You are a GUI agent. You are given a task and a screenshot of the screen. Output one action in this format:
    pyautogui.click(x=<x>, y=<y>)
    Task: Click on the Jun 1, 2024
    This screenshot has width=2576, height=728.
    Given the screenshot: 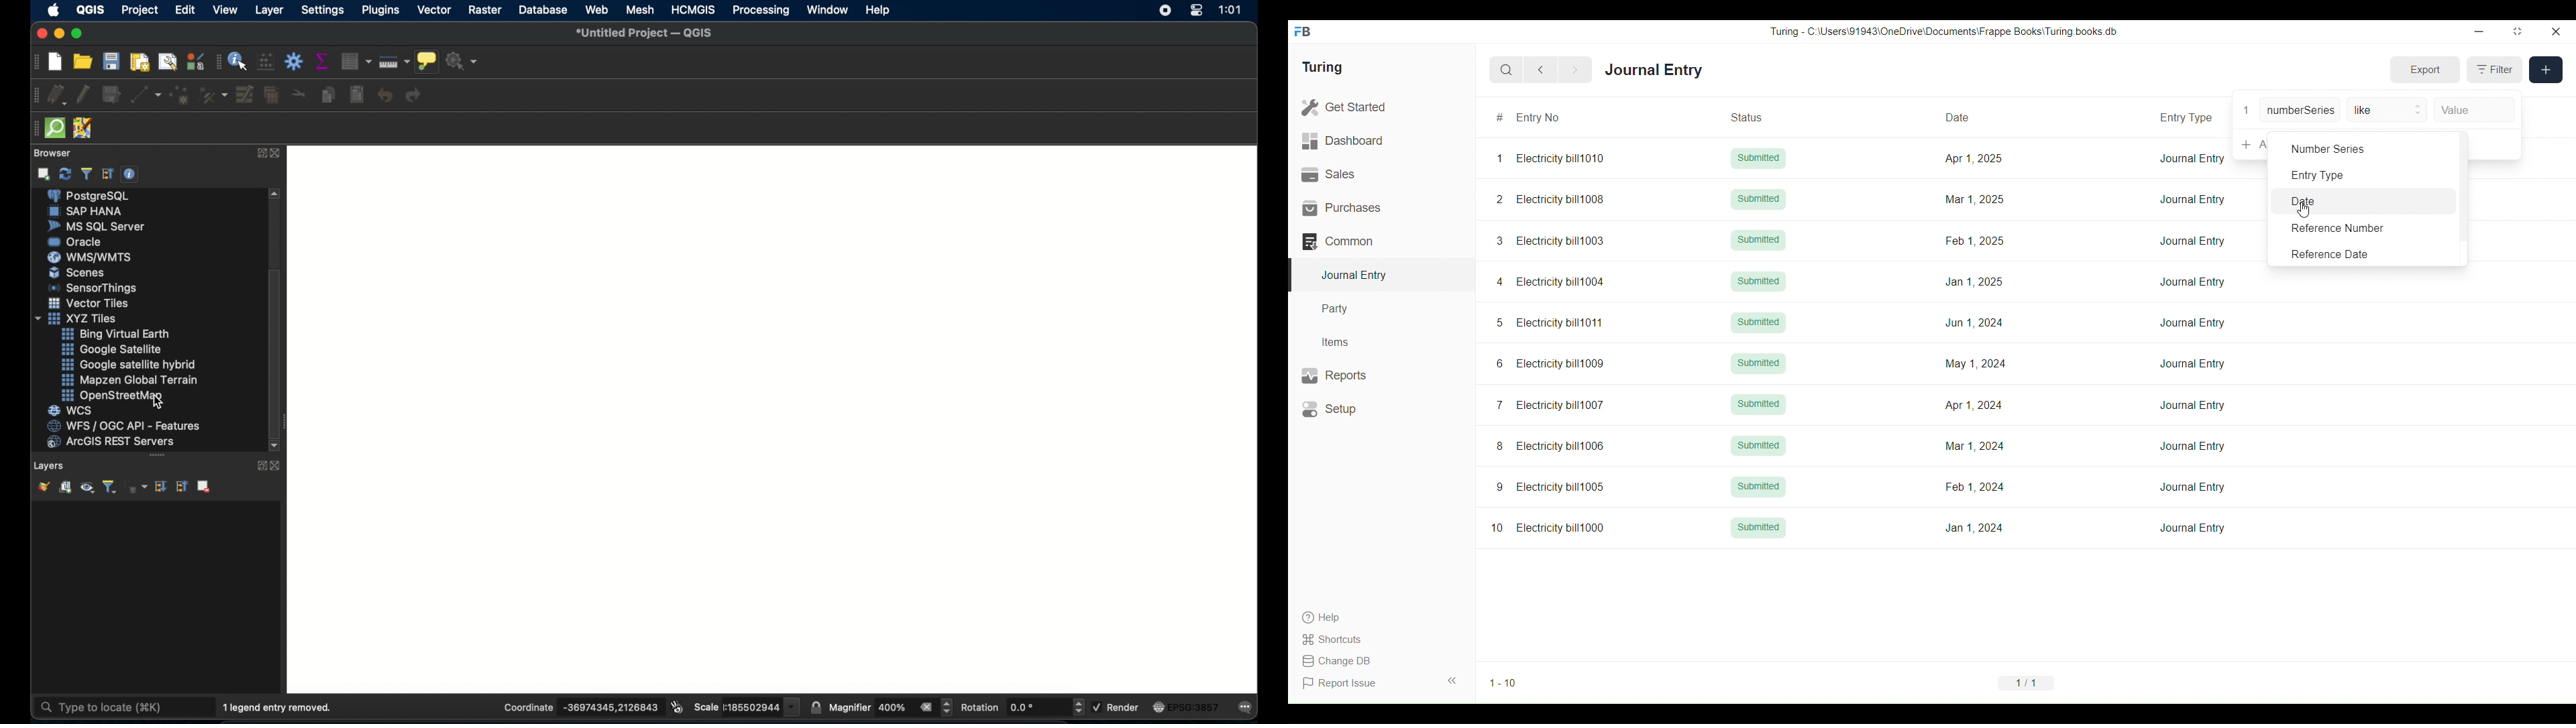 What is the action you would take?
    pyautogui.click(x=1974, y=322)
    